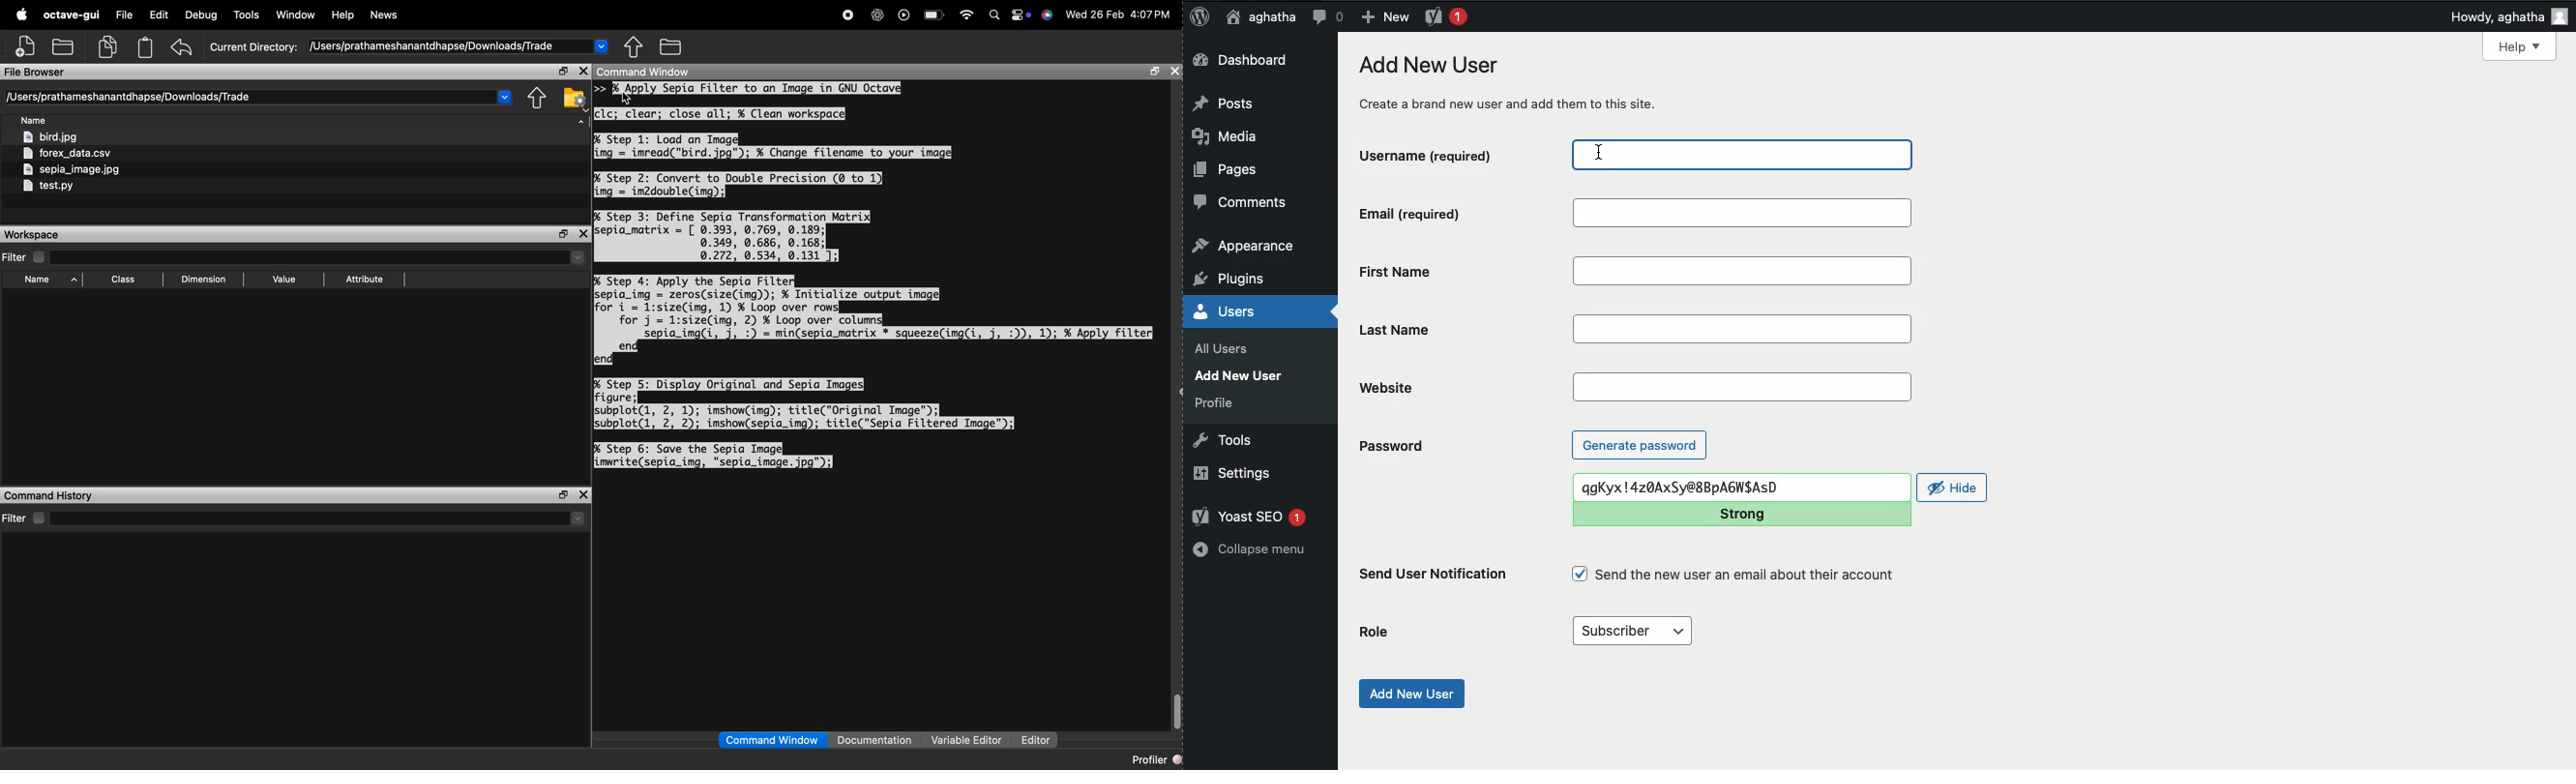 This screenshot has width=2576, height=784. I want to click on Users, so click(1235, 312).